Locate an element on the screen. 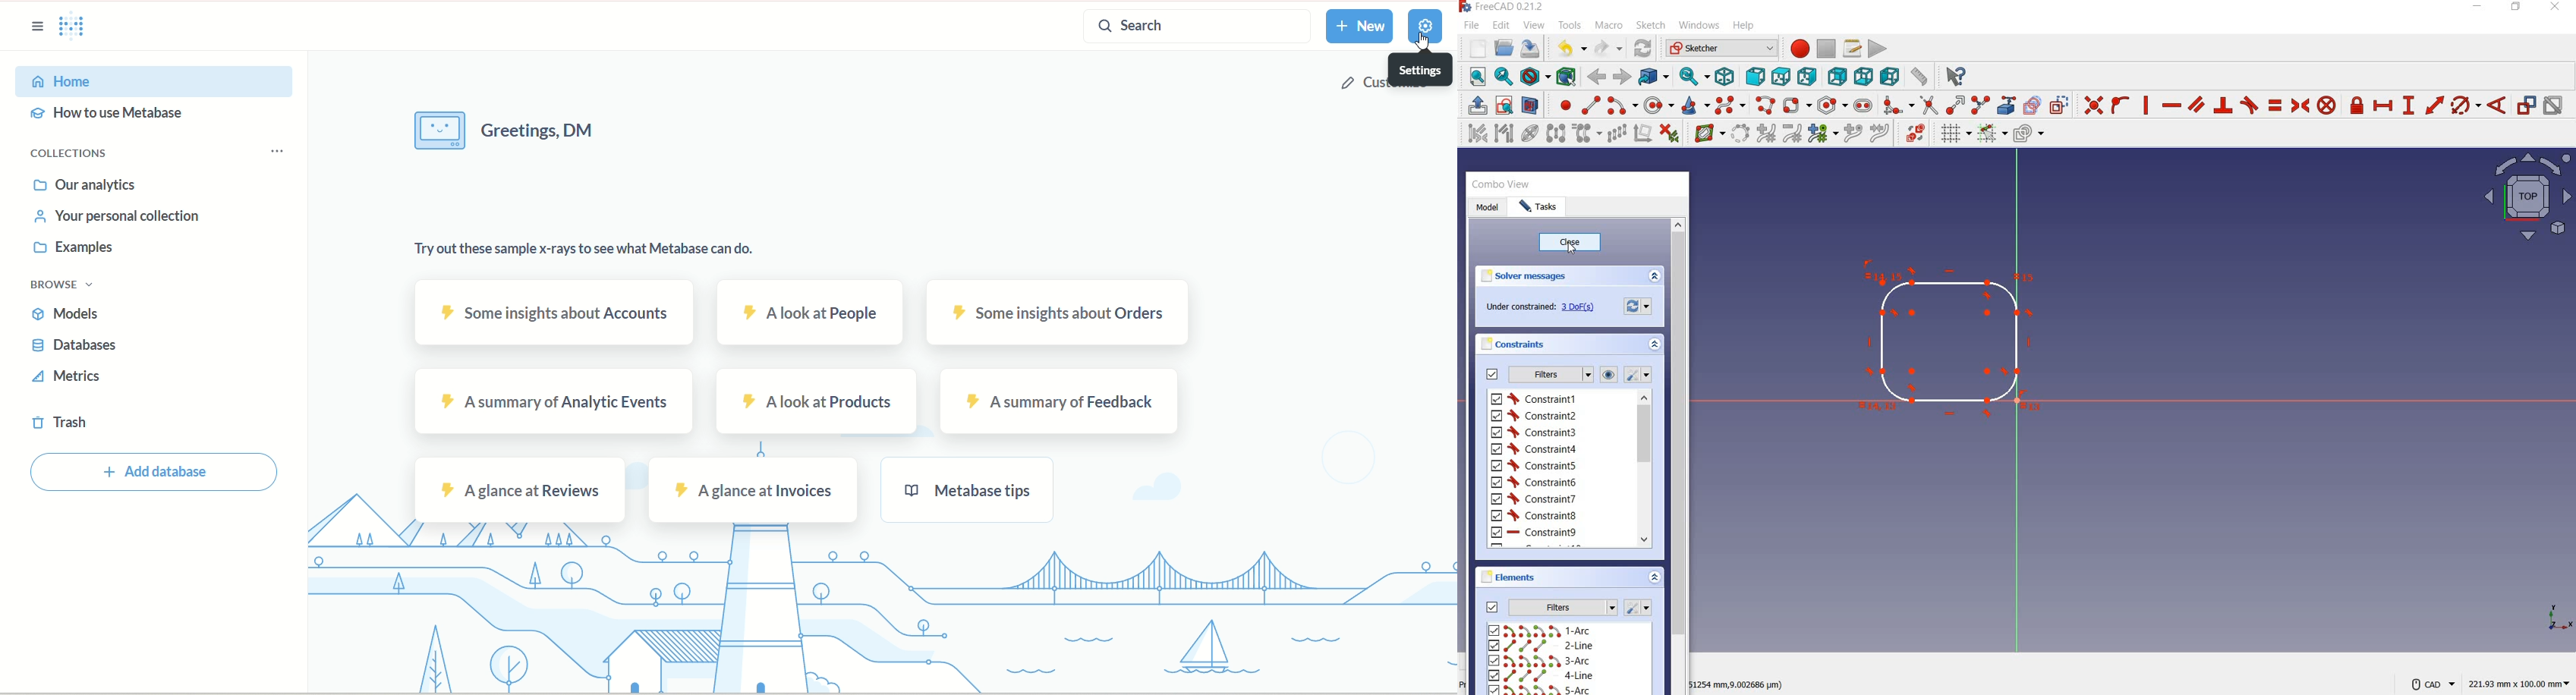 The height and width of the screenshot is (700, 2576). constrain horizontally is located at coordinates (2171, 107).